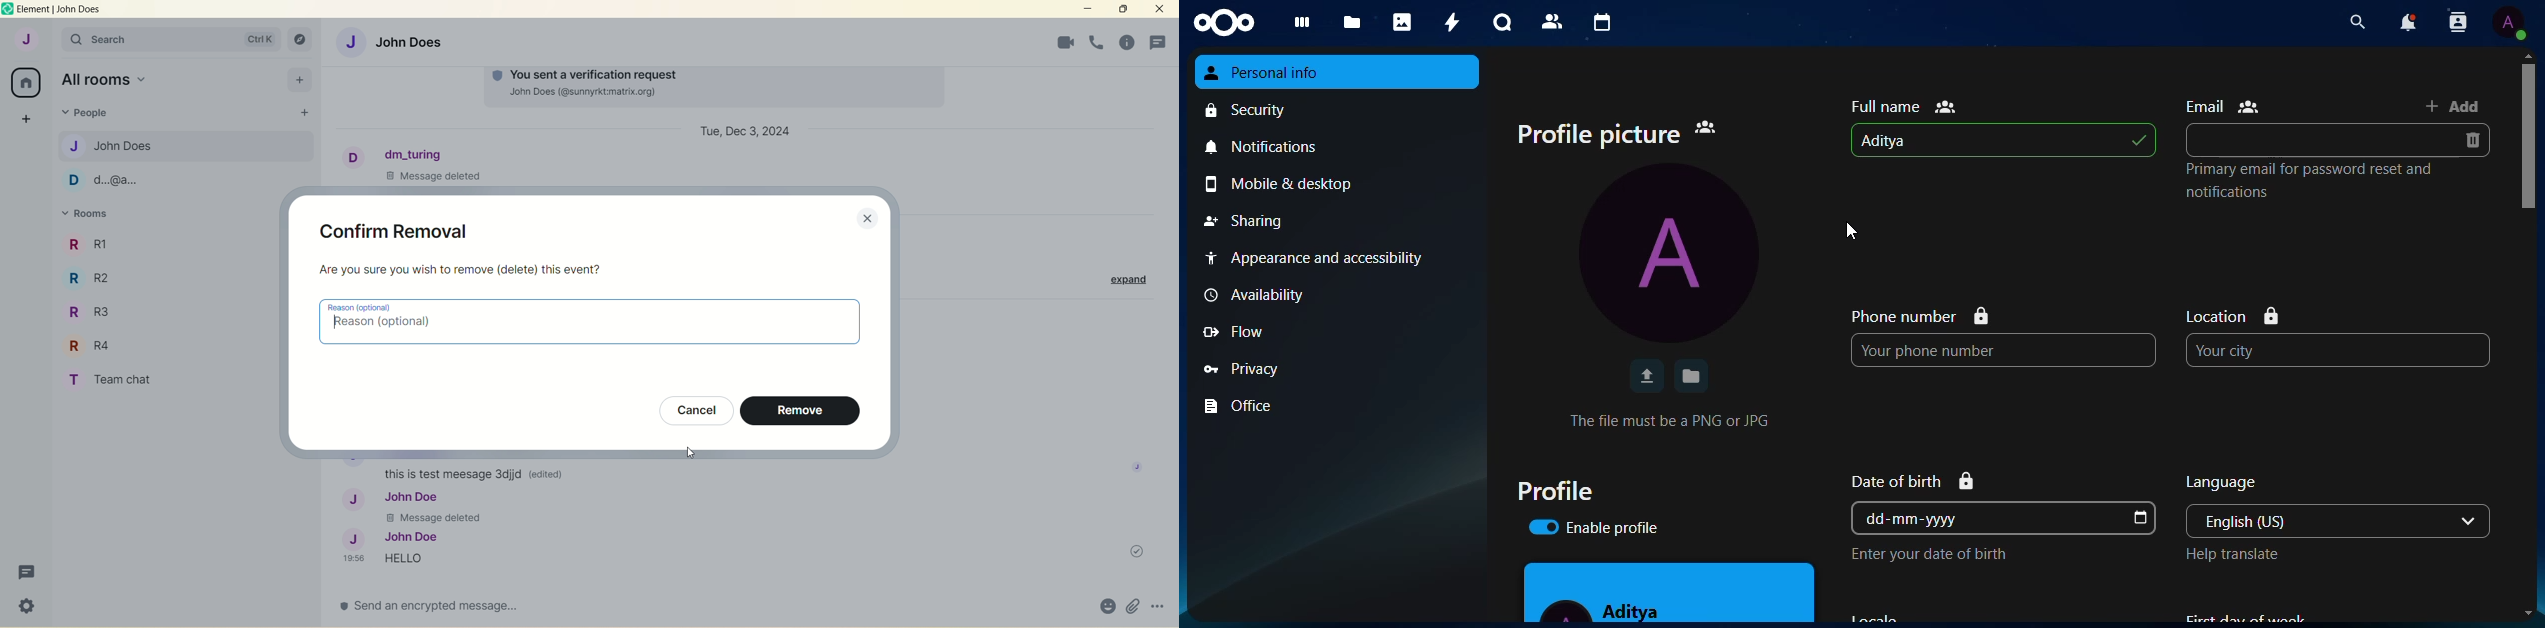 This screenshot has height=644, width=2548. What do you see at coordinates (2528, 55) in the screenshot?
I see `scroll up` at bounding box center [2528, 55].